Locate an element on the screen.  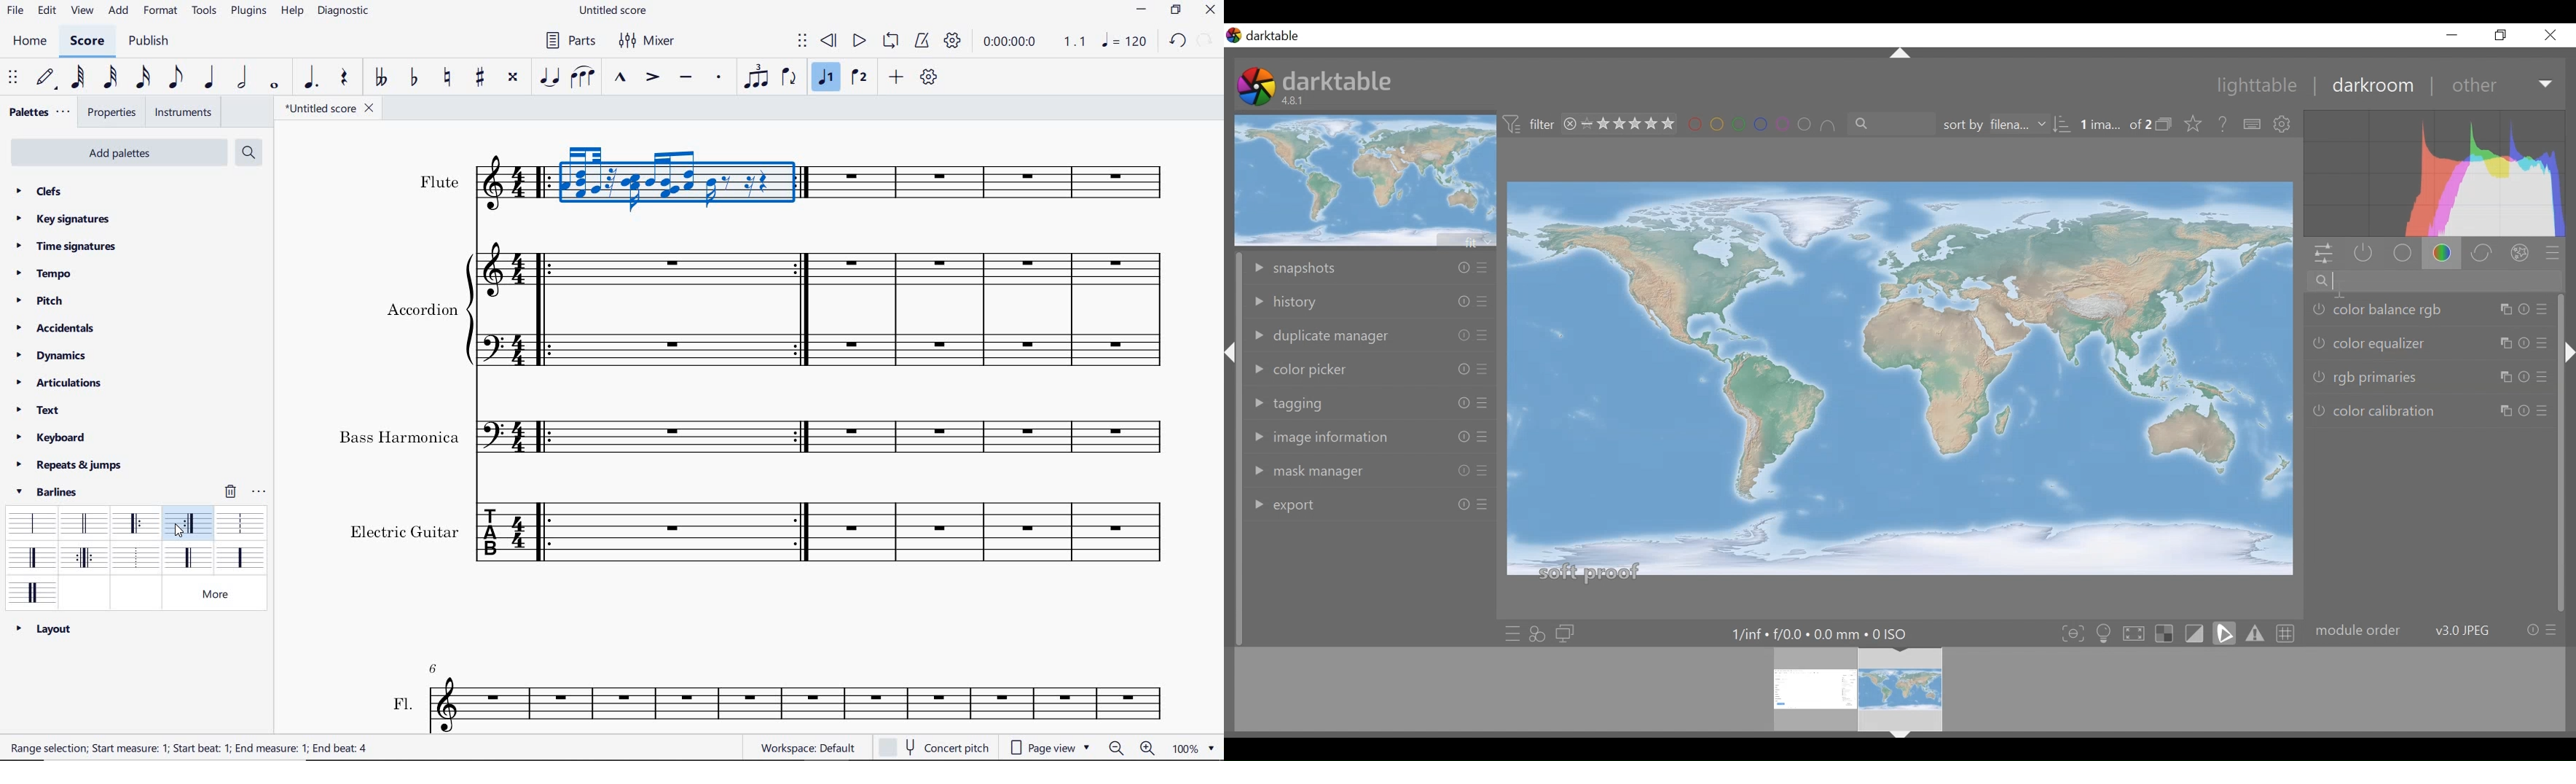
tools is located at coordinates (204, 12).